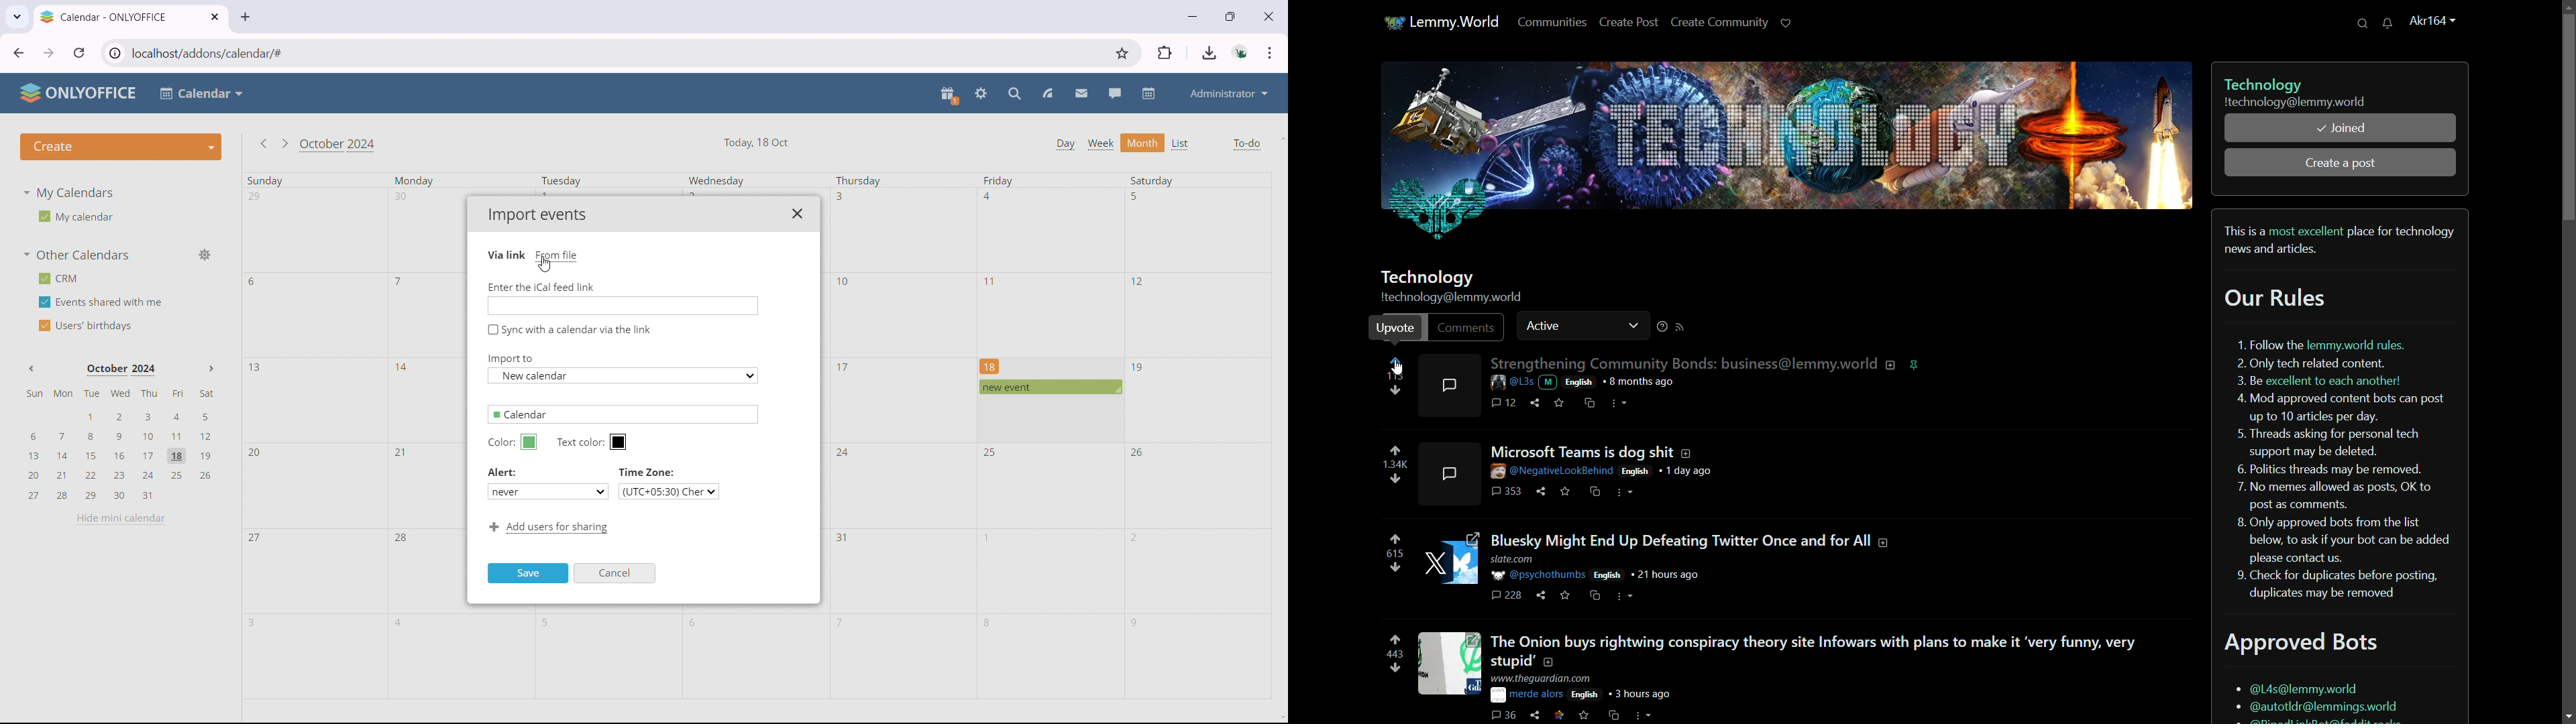 The height and width of the screenshot is (728, 2576). Describe the element at coordinates (1046, 94) in the screenshot. I see `feed` at that location.